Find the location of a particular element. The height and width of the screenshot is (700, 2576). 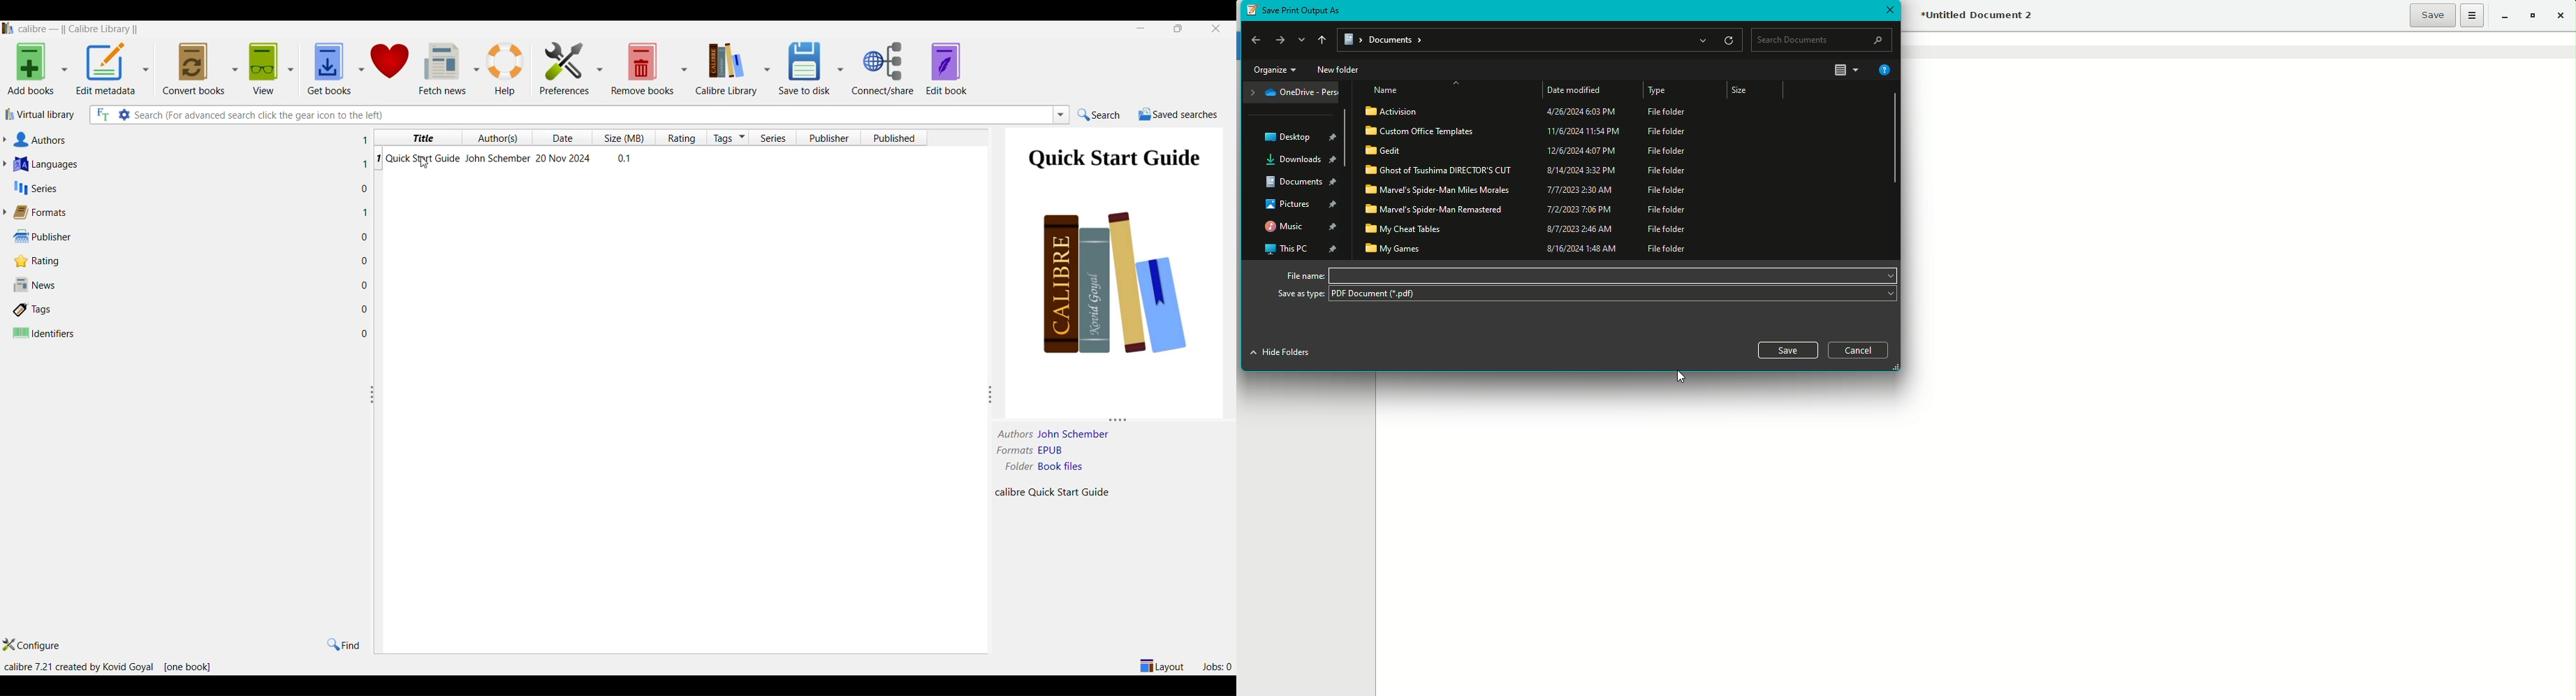

Cursor is located at coordinates (1679, 376).